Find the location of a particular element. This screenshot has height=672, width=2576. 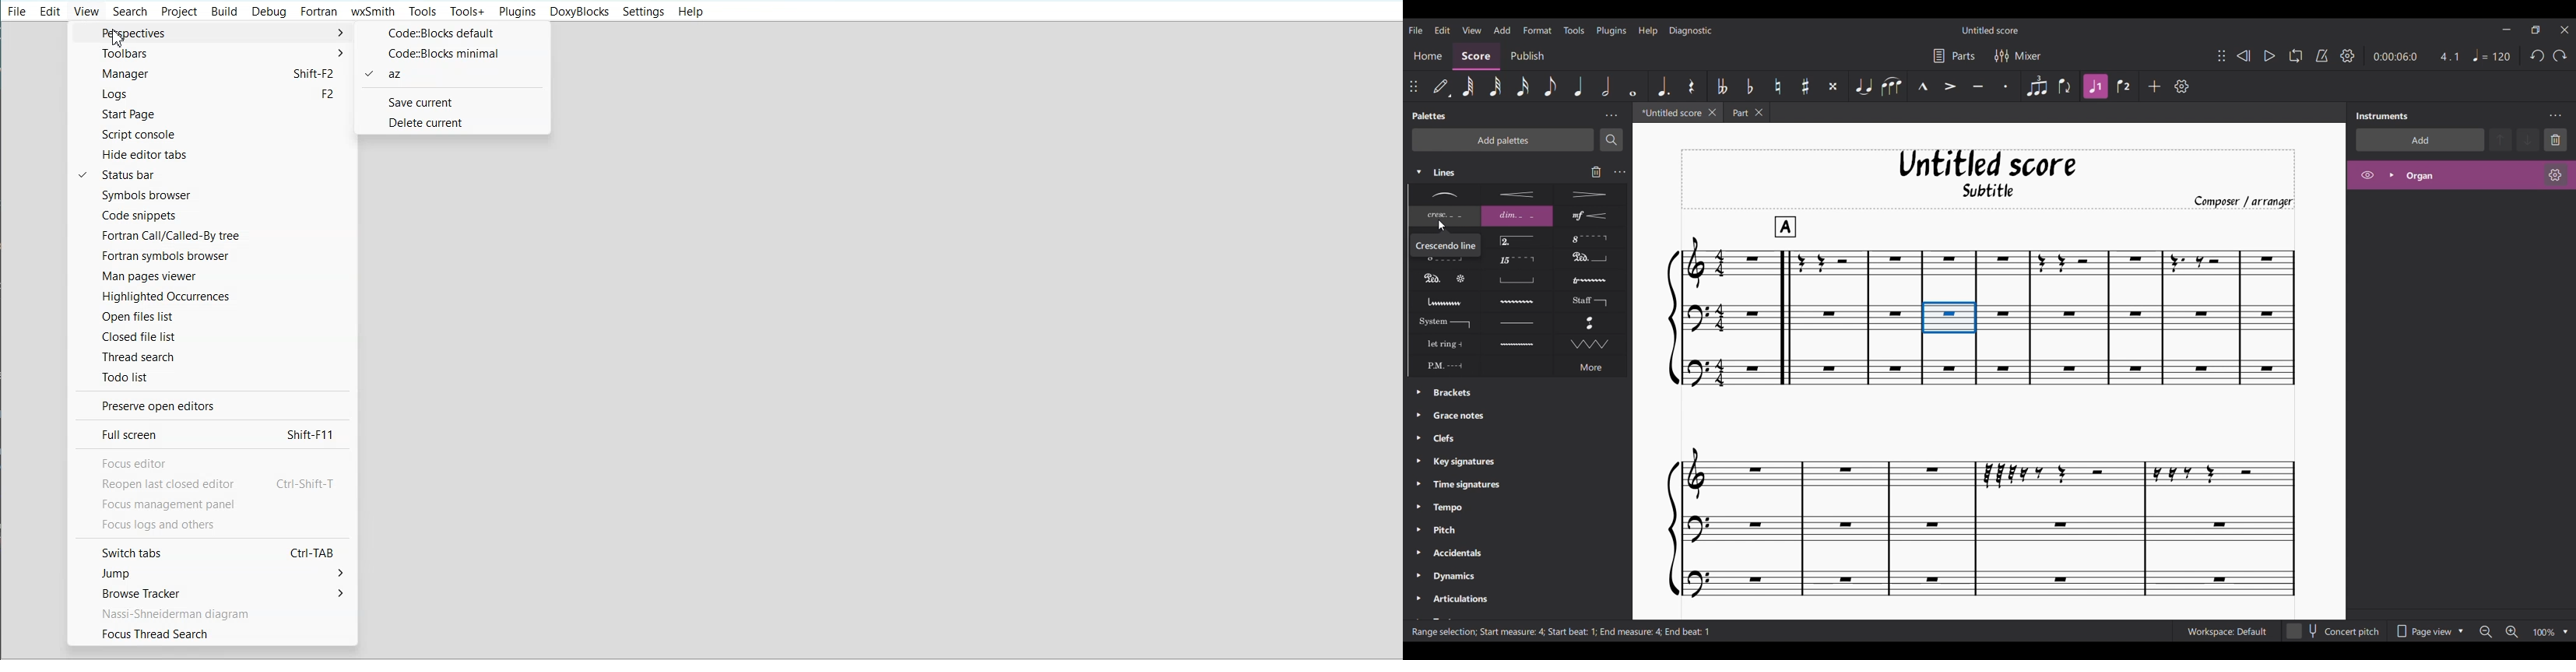

Add instruments is located at coordinates (2421, 140).